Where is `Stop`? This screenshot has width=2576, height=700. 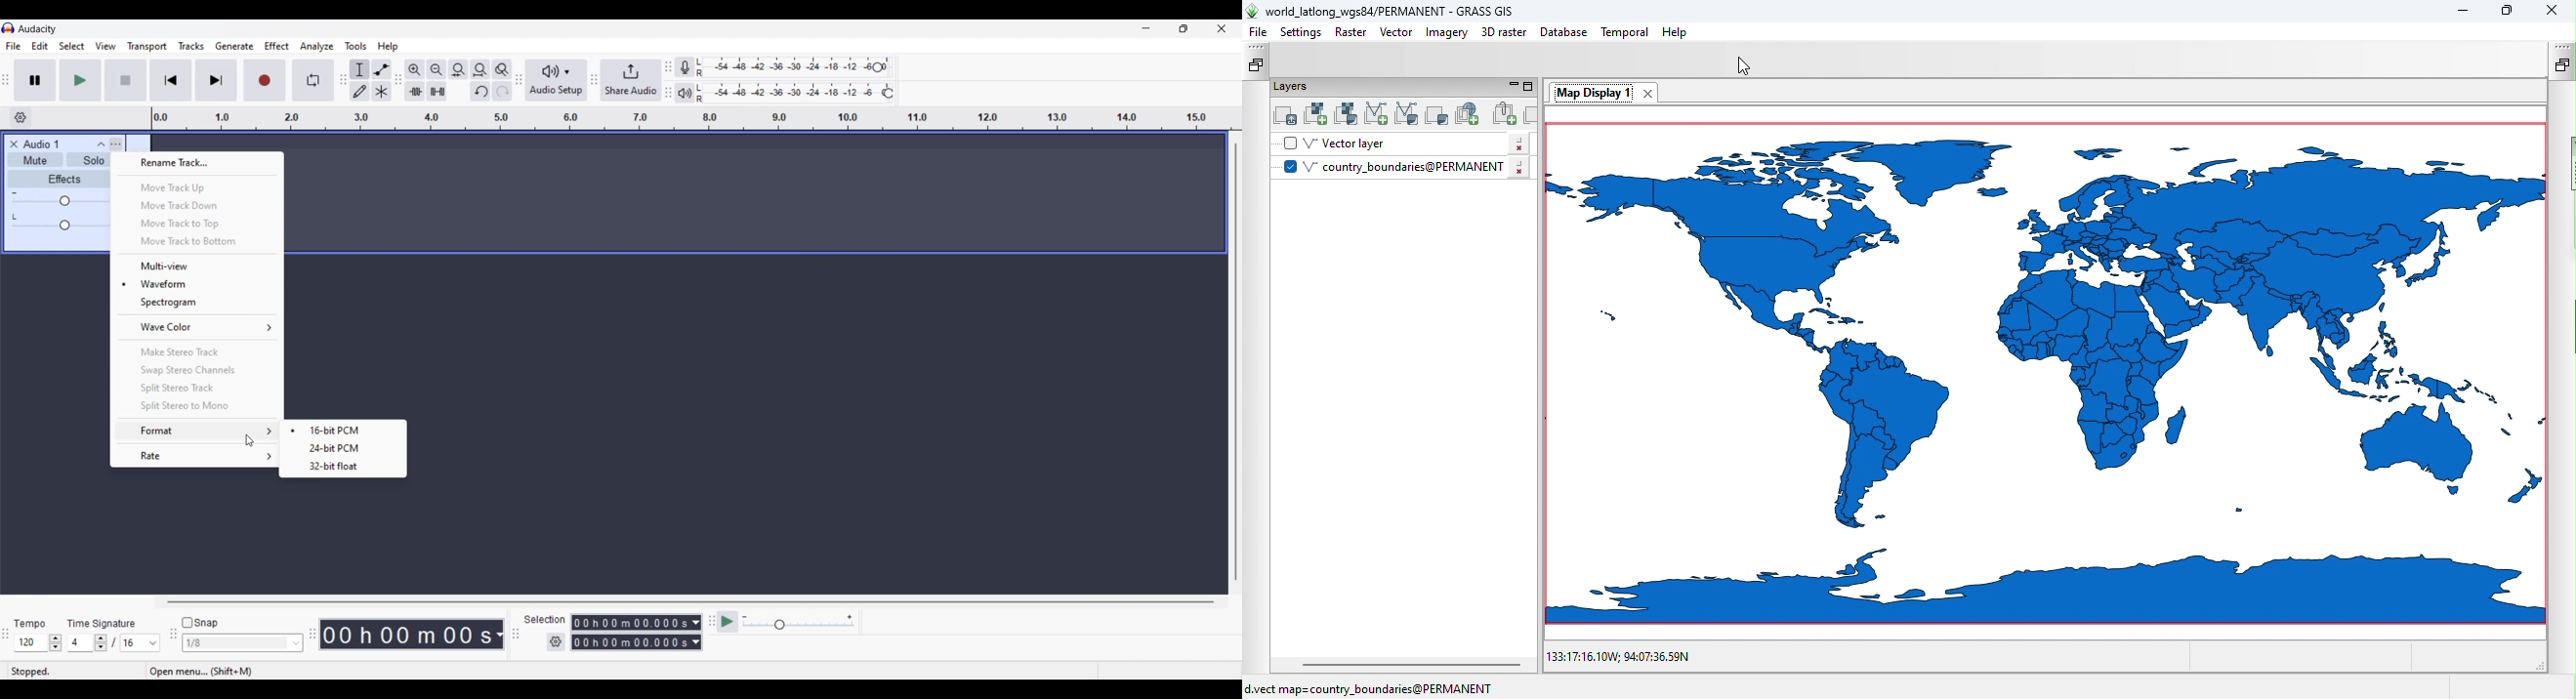 Stop is located at coordinates (126, 80).